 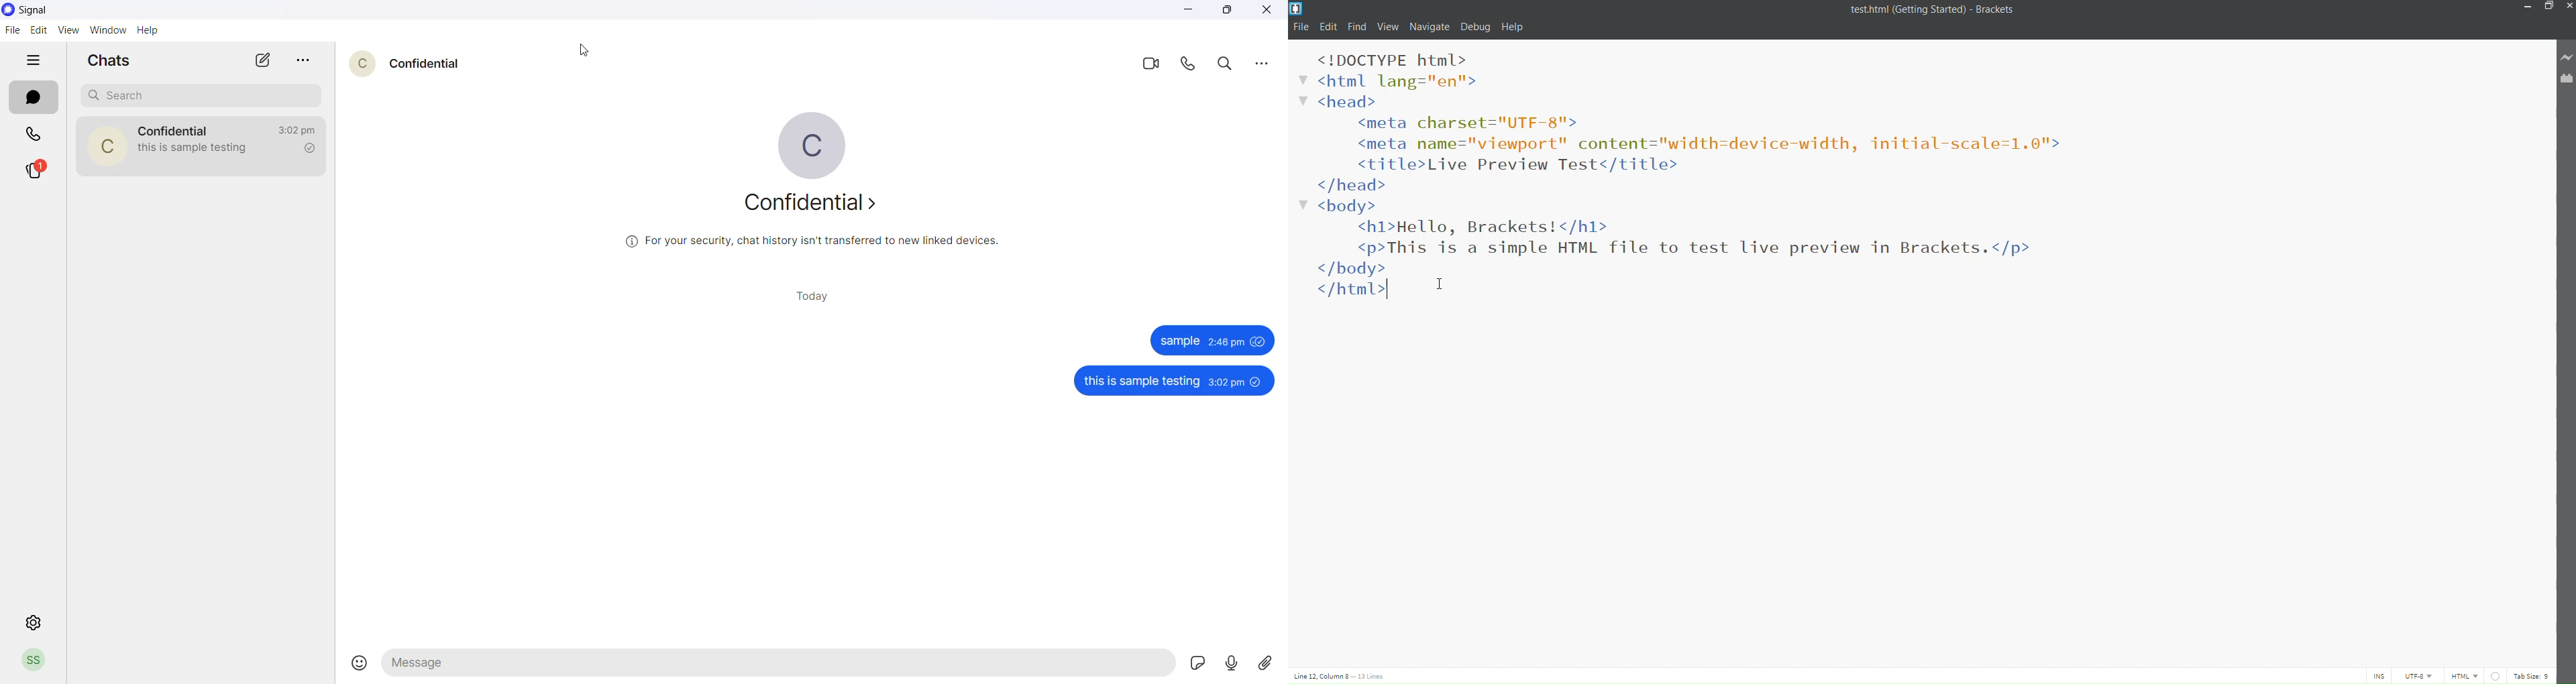 I want to click on last message, so click(x=198, y=150).